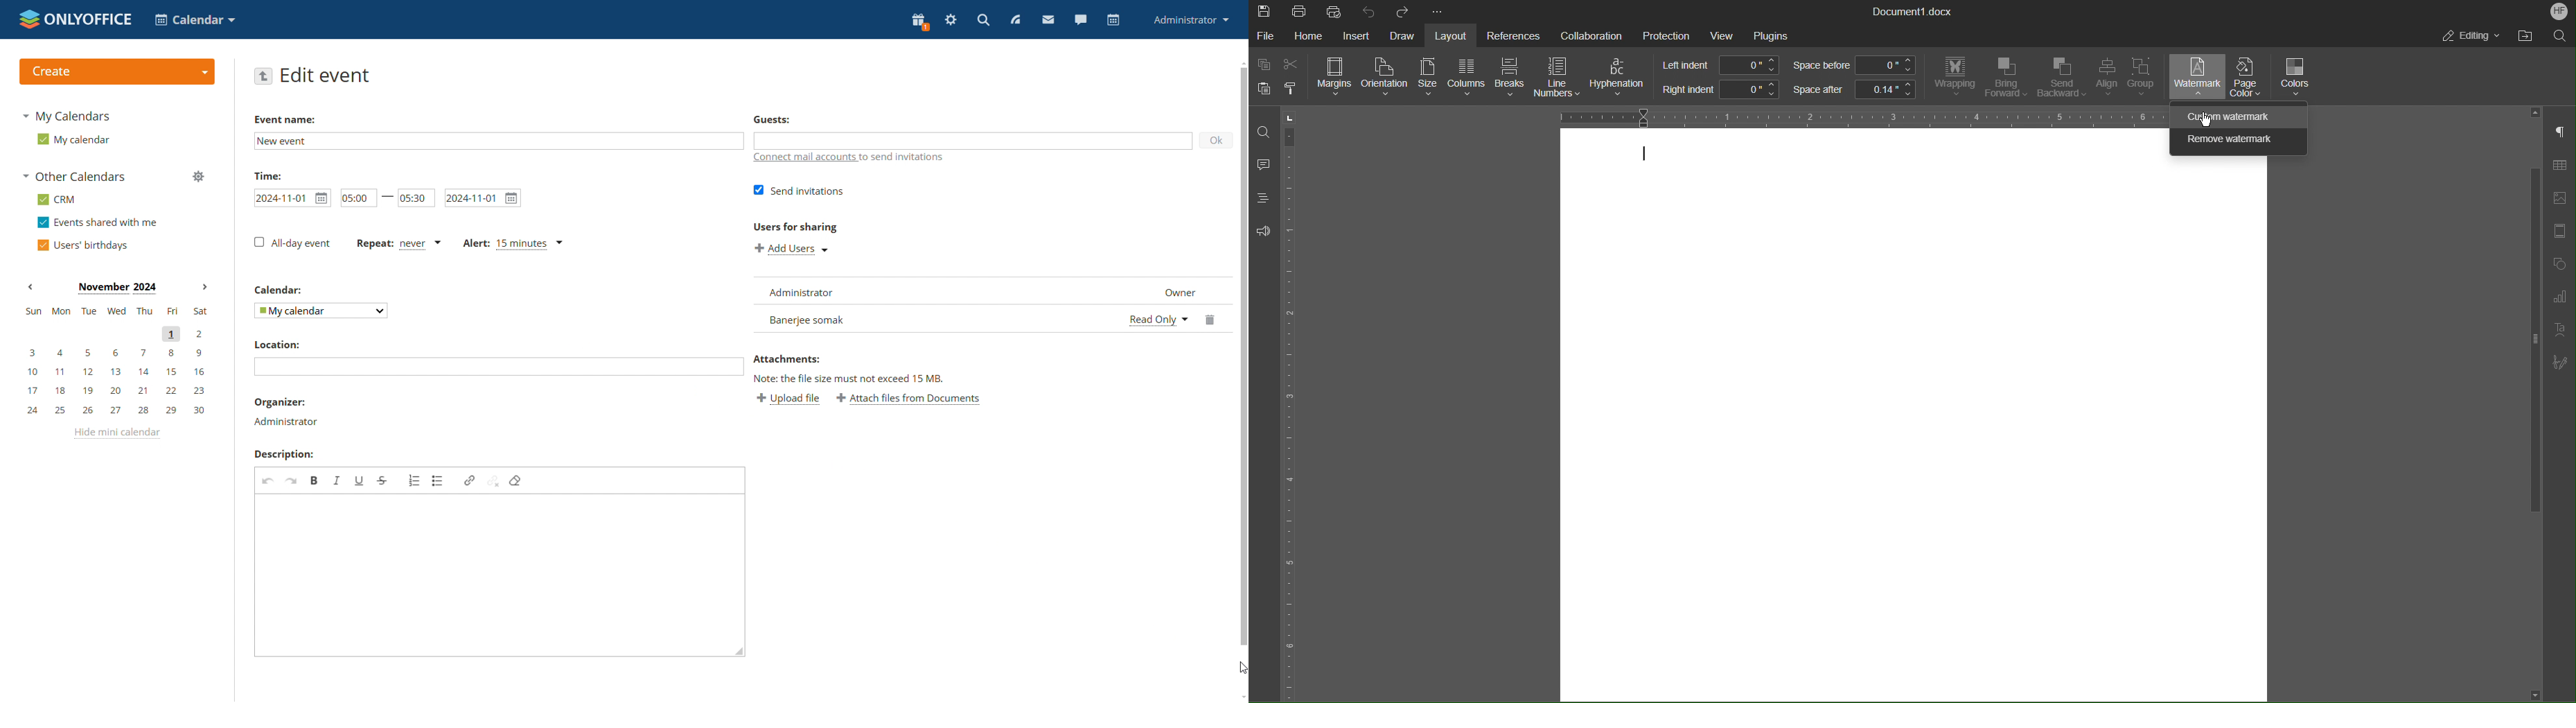 The width and height of the screenshot is (2576, 728). What do you see at coordinates (1720, 89) in the screenshot?
I see `Right indent` at bounding box center [1720, 89].